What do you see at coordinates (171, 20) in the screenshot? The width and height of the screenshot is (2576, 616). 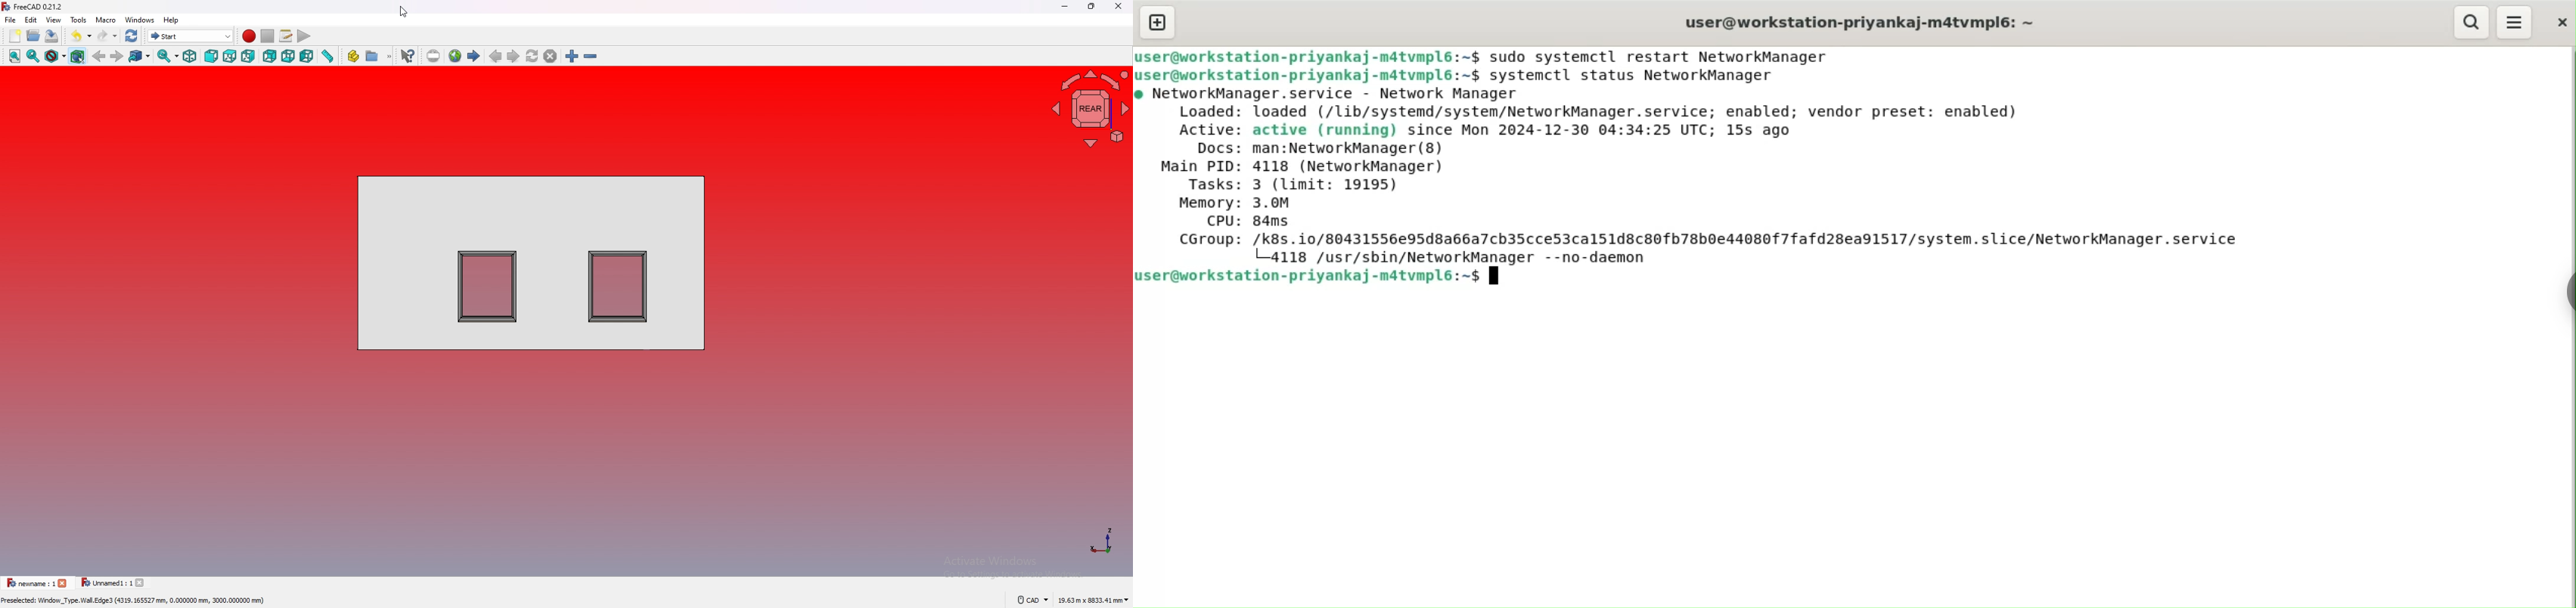 I see `help` at bounding box center [171, 20].